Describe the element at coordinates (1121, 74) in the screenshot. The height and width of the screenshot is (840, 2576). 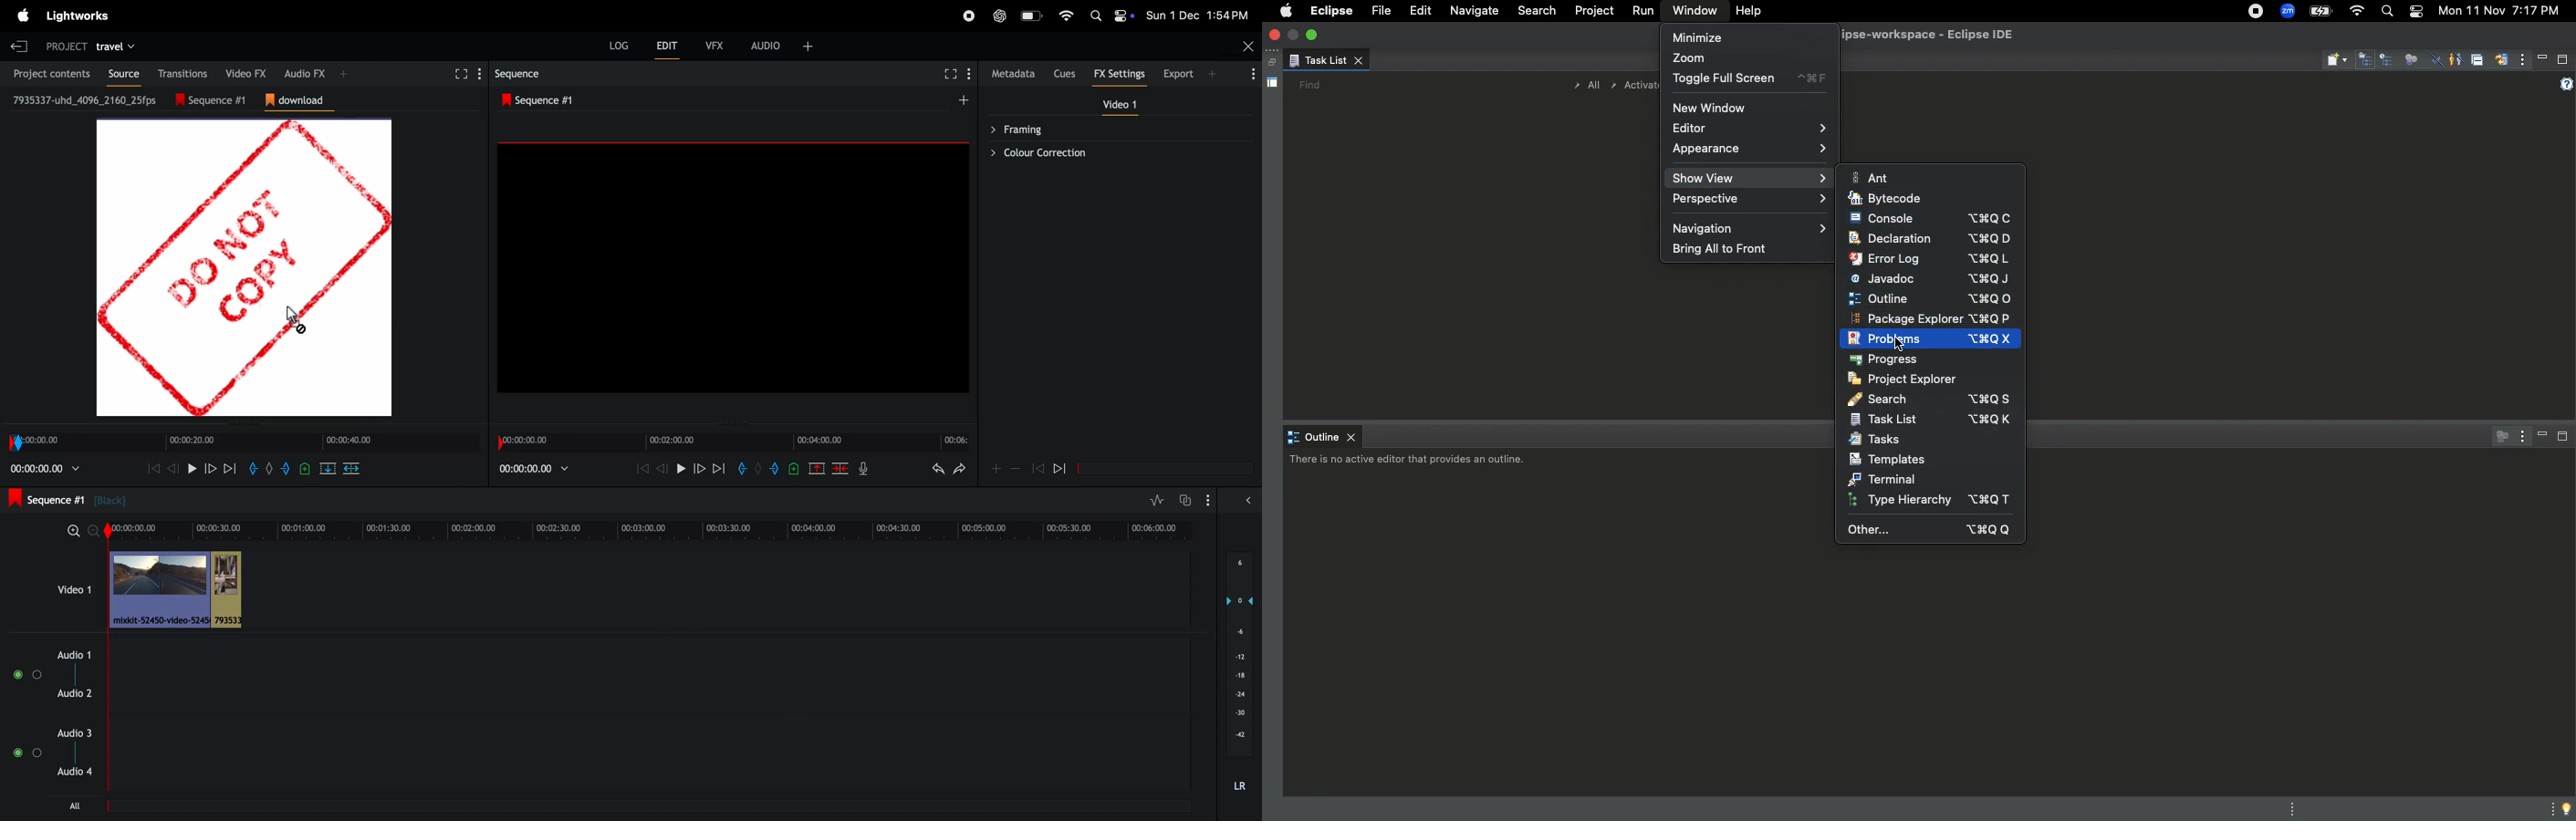
I see `Fx setting` at that location.